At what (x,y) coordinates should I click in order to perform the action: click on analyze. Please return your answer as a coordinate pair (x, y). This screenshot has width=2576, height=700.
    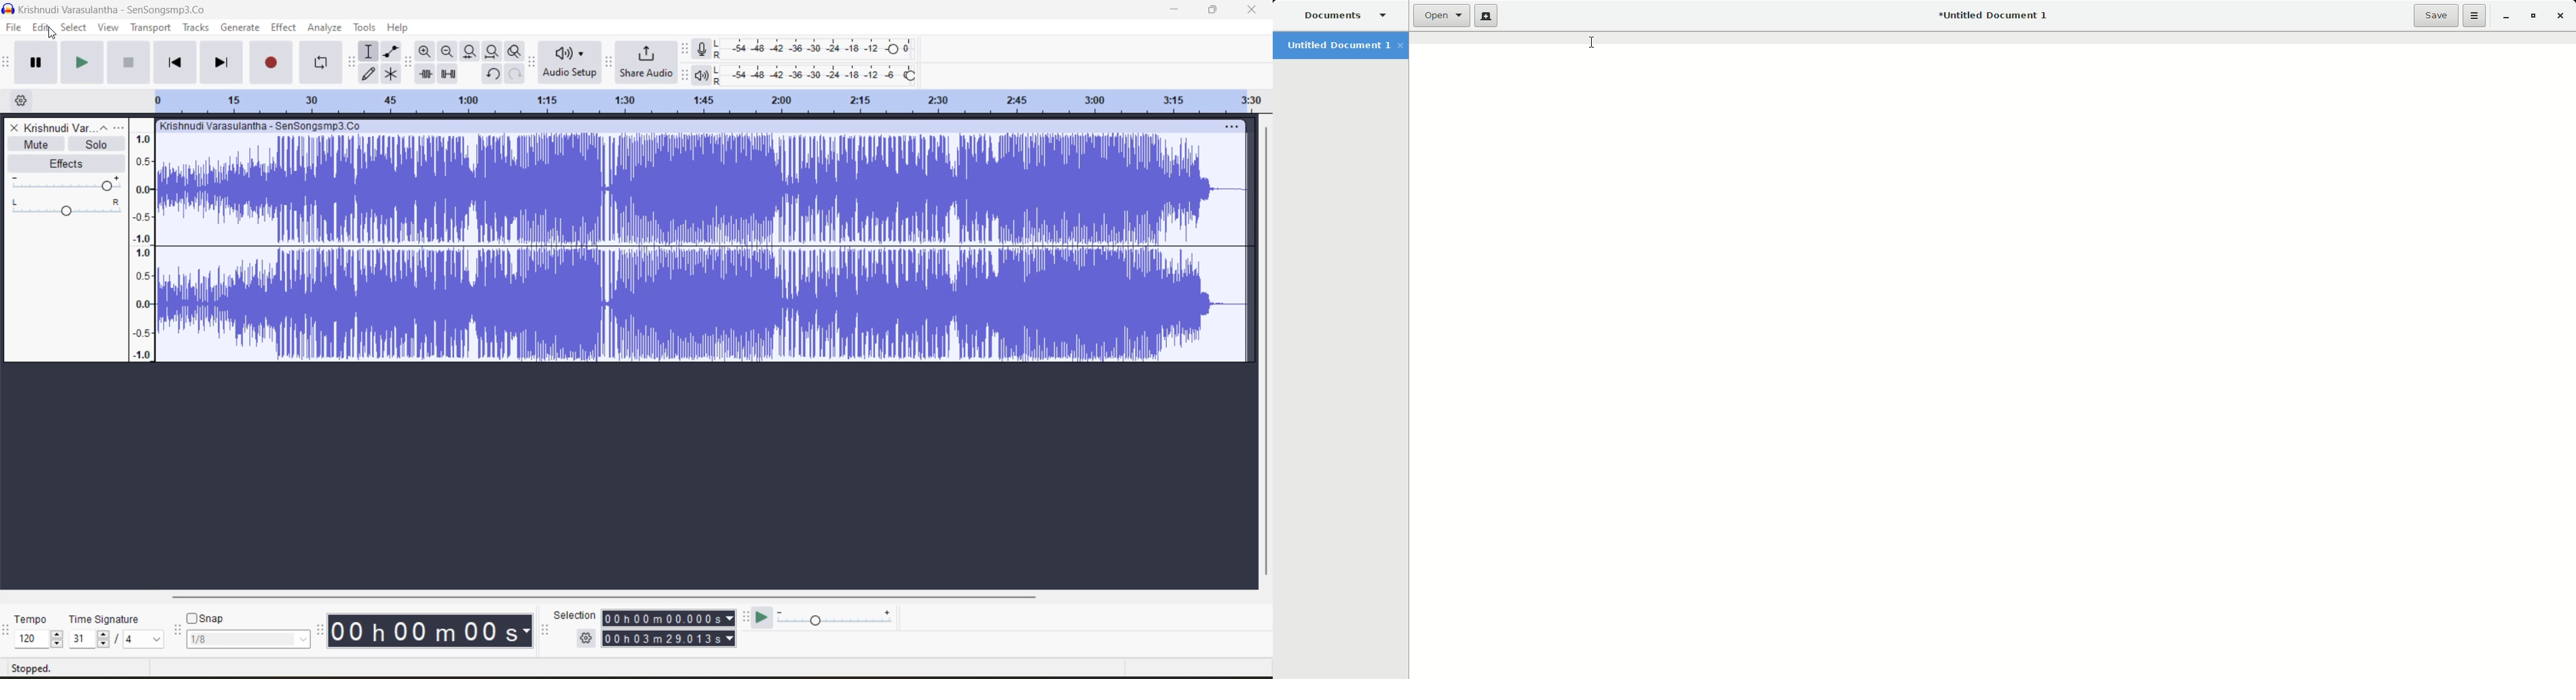
    Looking at the image, I should click on (327, 29).